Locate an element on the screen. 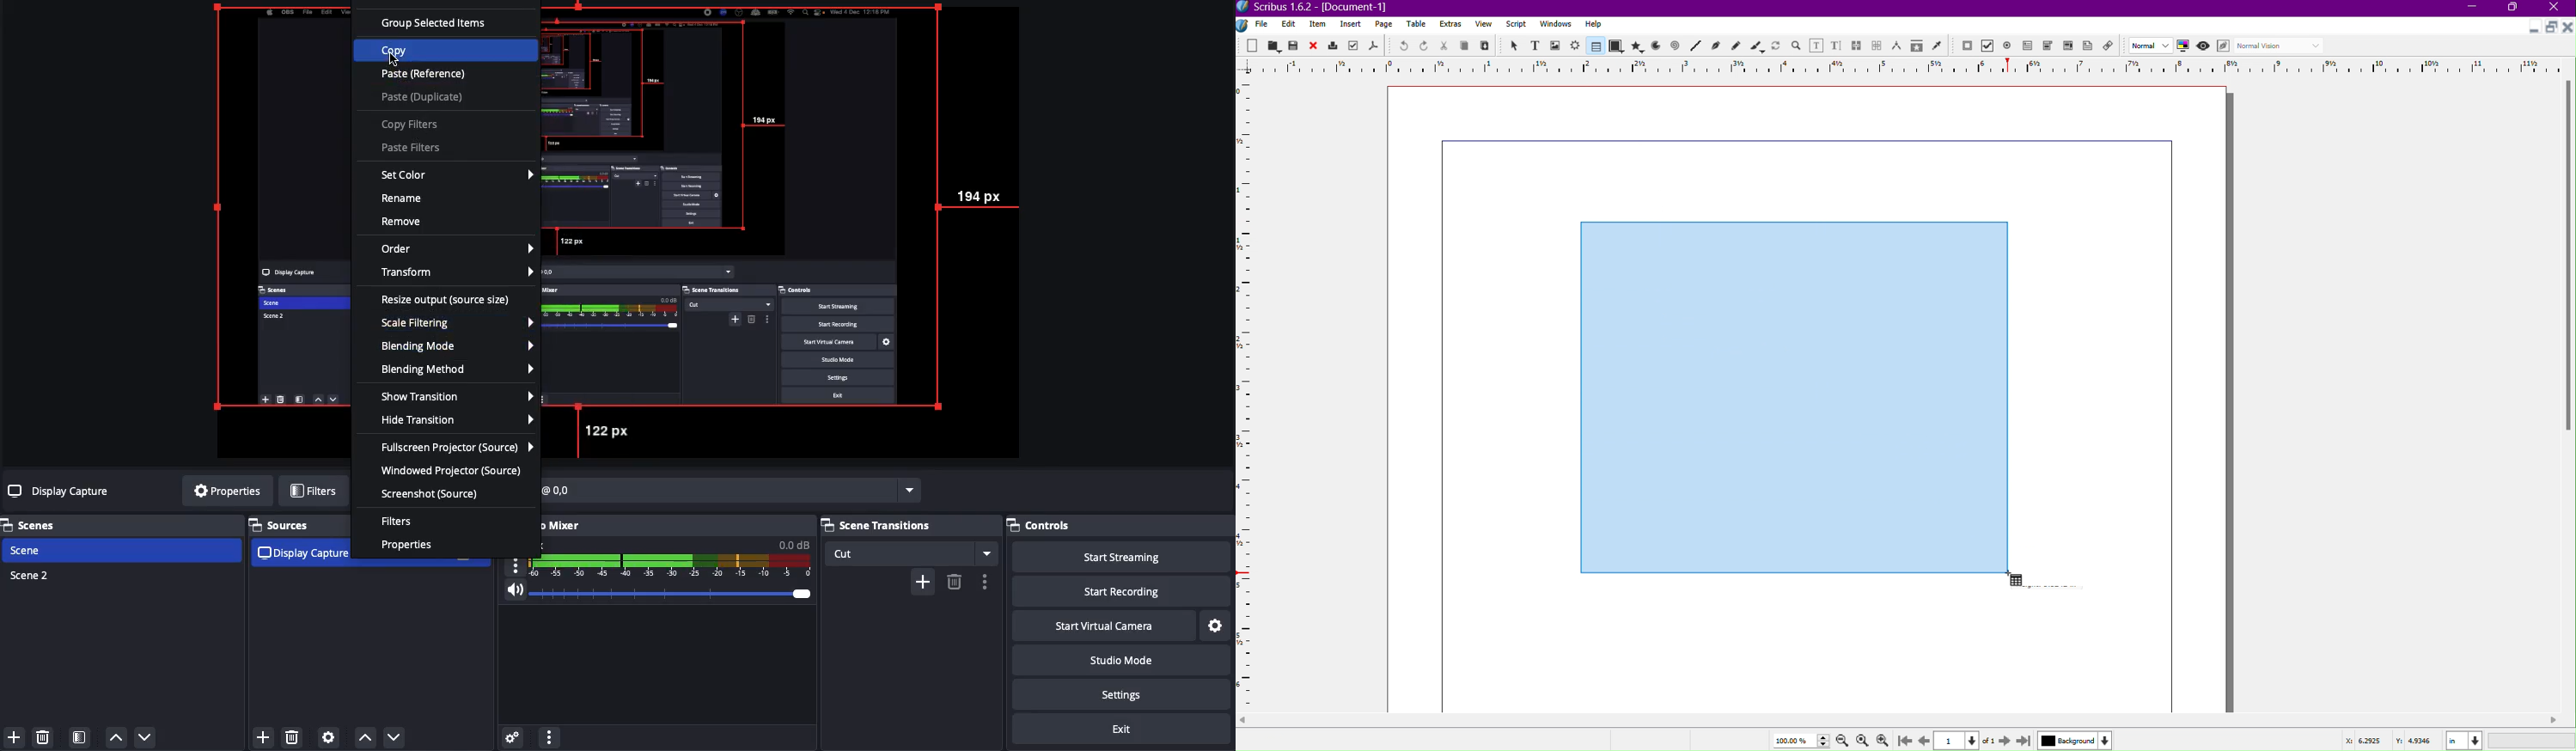  Page is located at coordinates (1385, 24).